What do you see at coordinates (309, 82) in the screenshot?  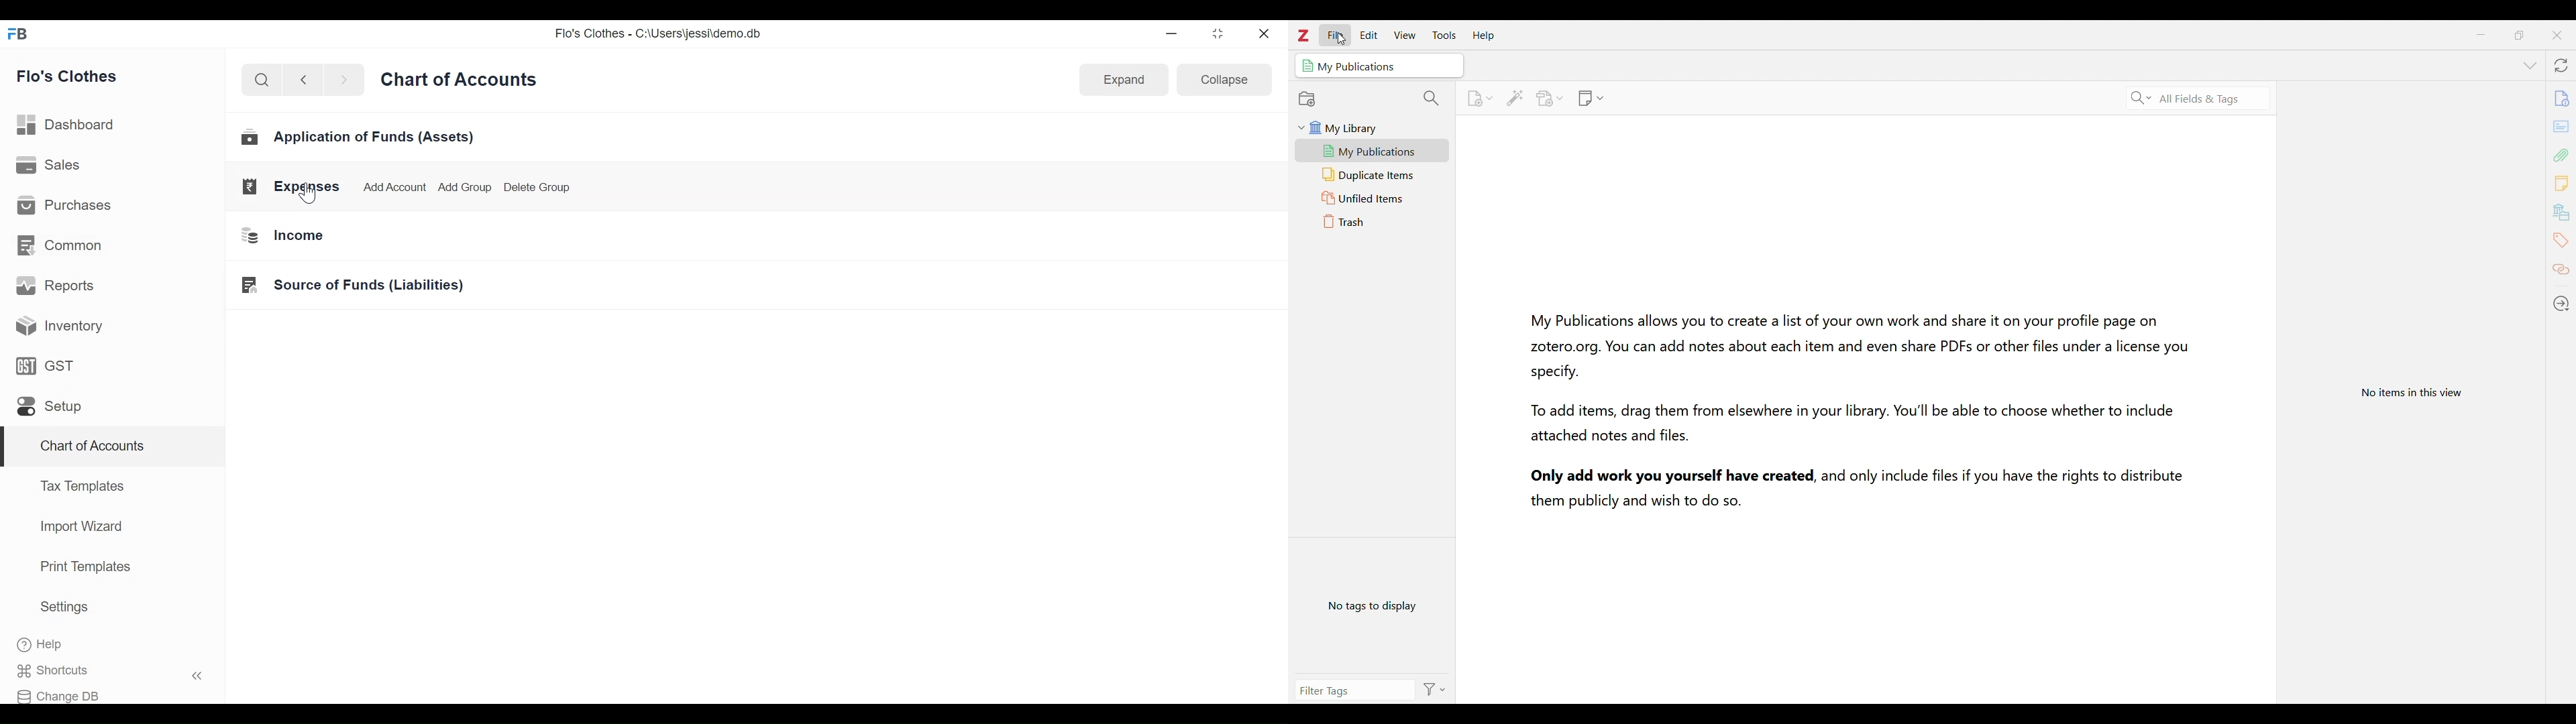 I see `back` at bounding box center [309, 82].